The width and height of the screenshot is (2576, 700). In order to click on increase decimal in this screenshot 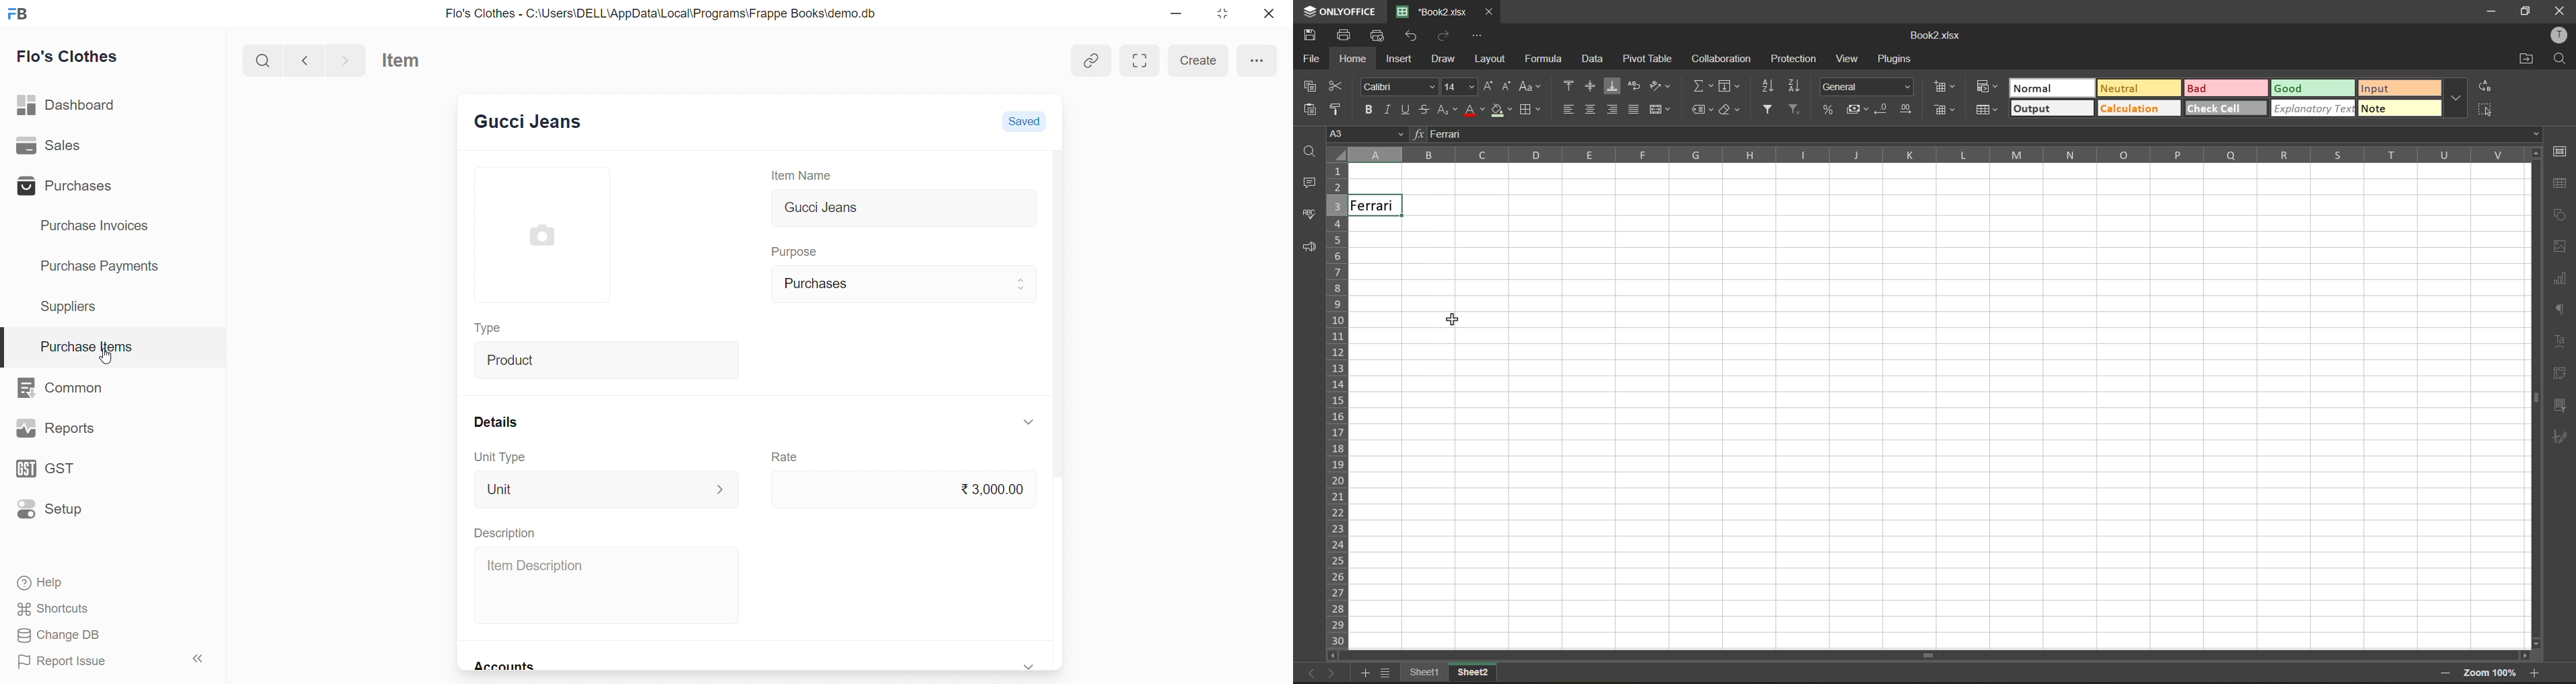, I will do `click(1908, 108)`.